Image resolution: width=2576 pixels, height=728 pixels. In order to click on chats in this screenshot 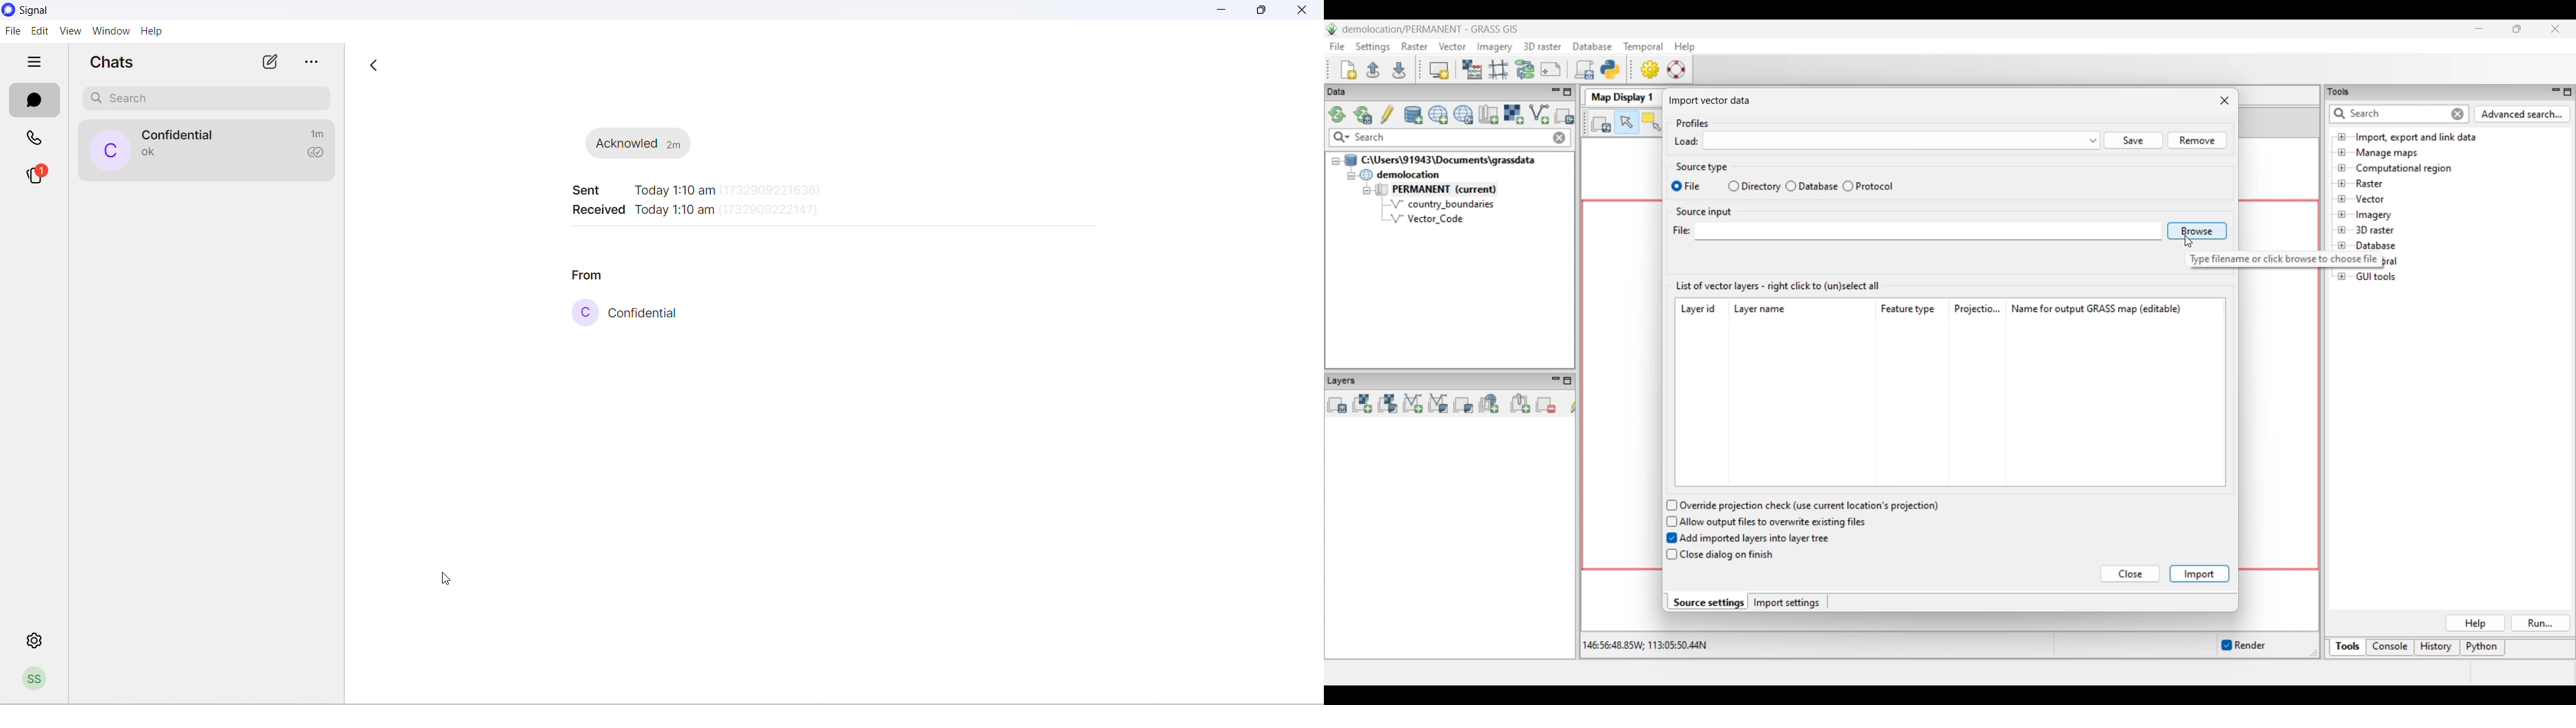, I will do `click(32, 100)`.